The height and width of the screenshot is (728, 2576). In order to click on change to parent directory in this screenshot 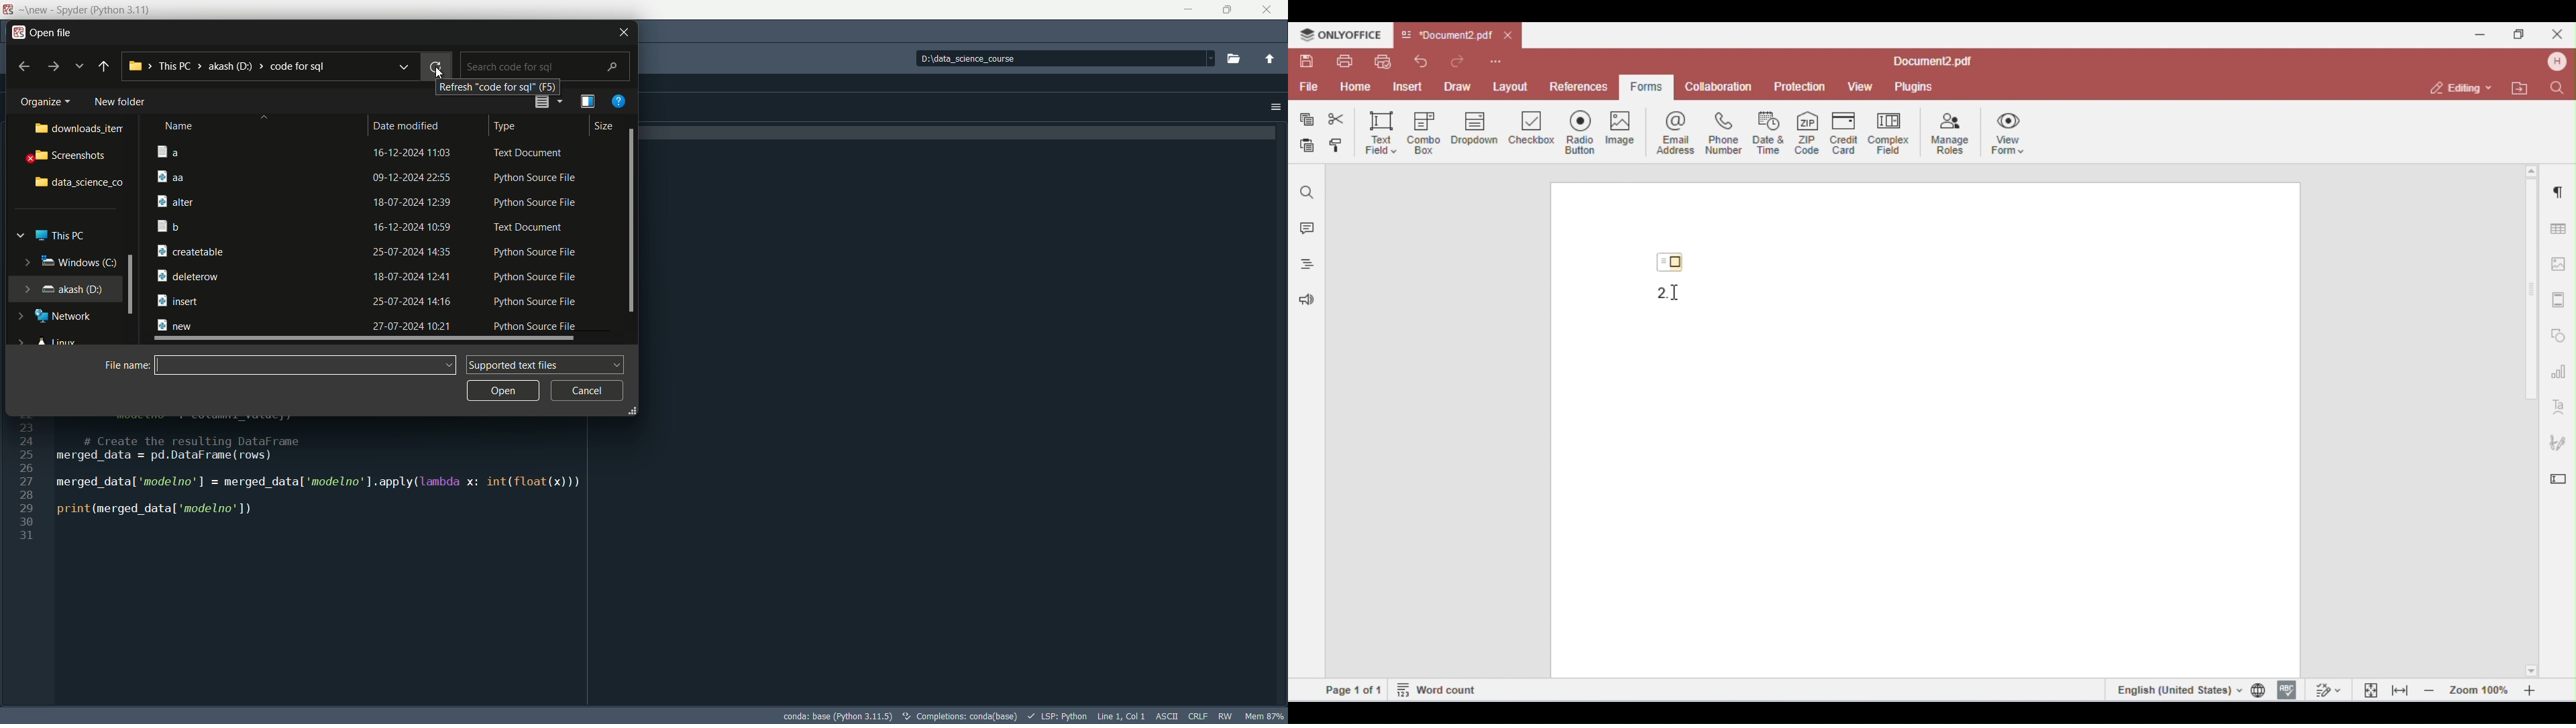, I will do `click(1272, 60)`.